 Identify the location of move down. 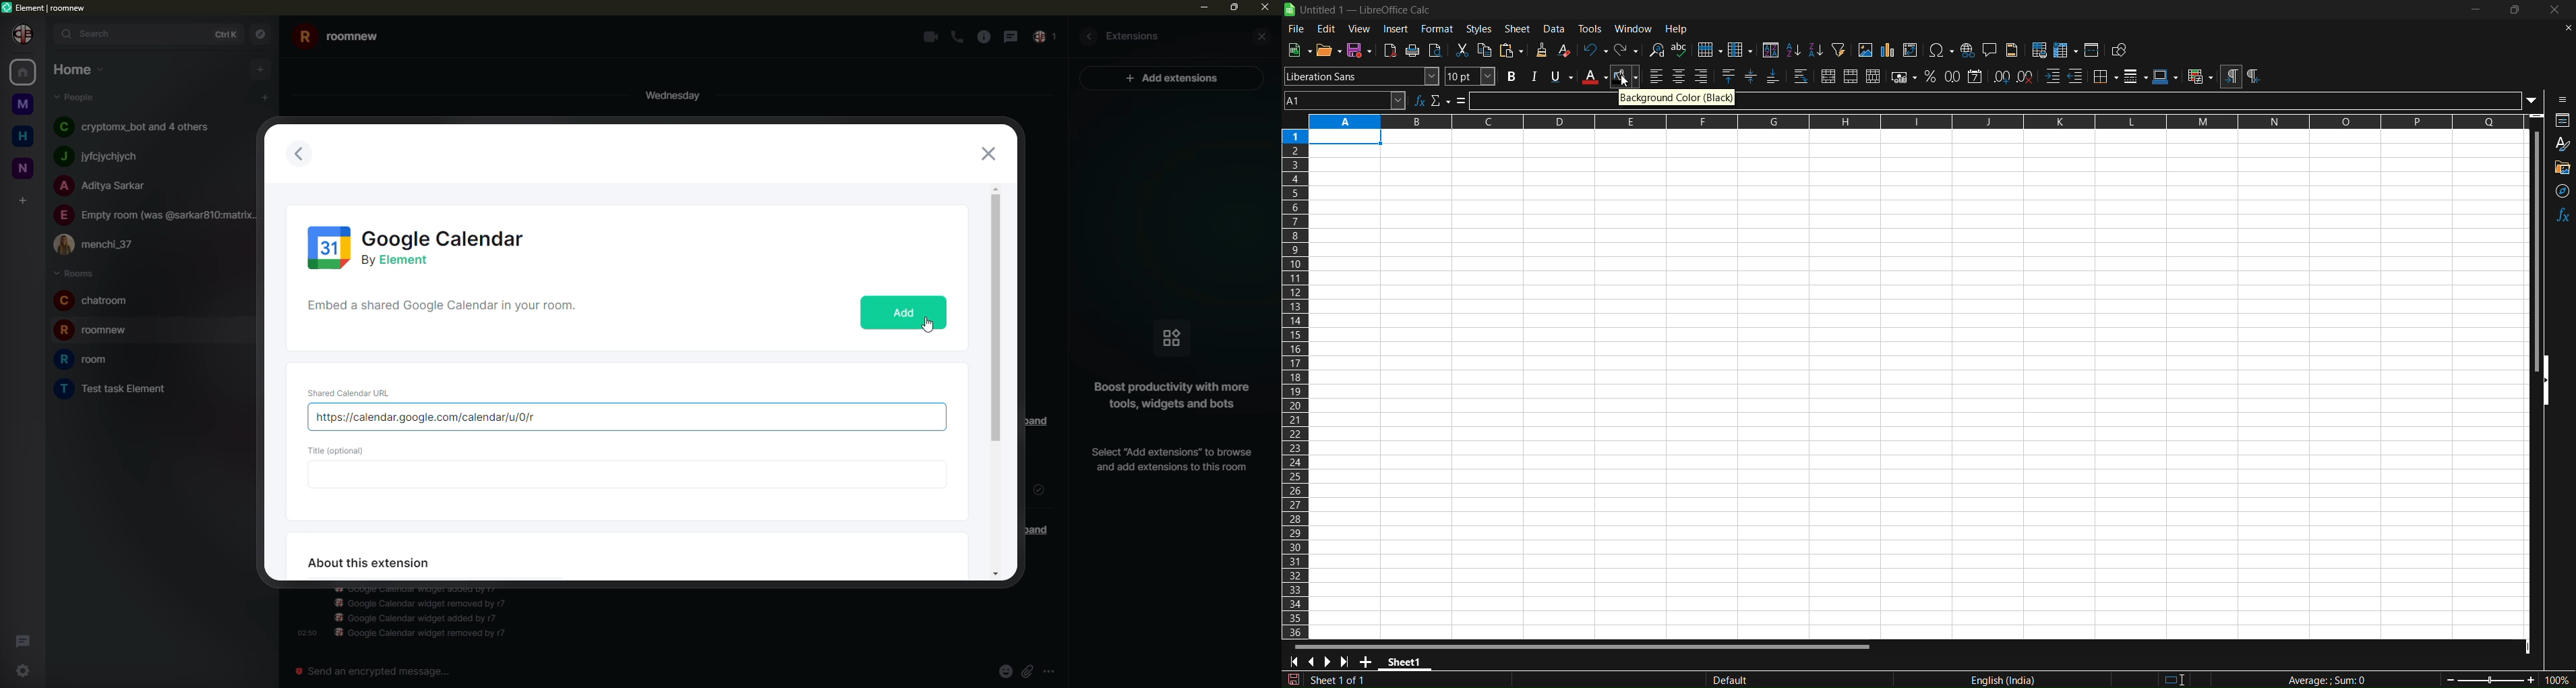
(995, 572).